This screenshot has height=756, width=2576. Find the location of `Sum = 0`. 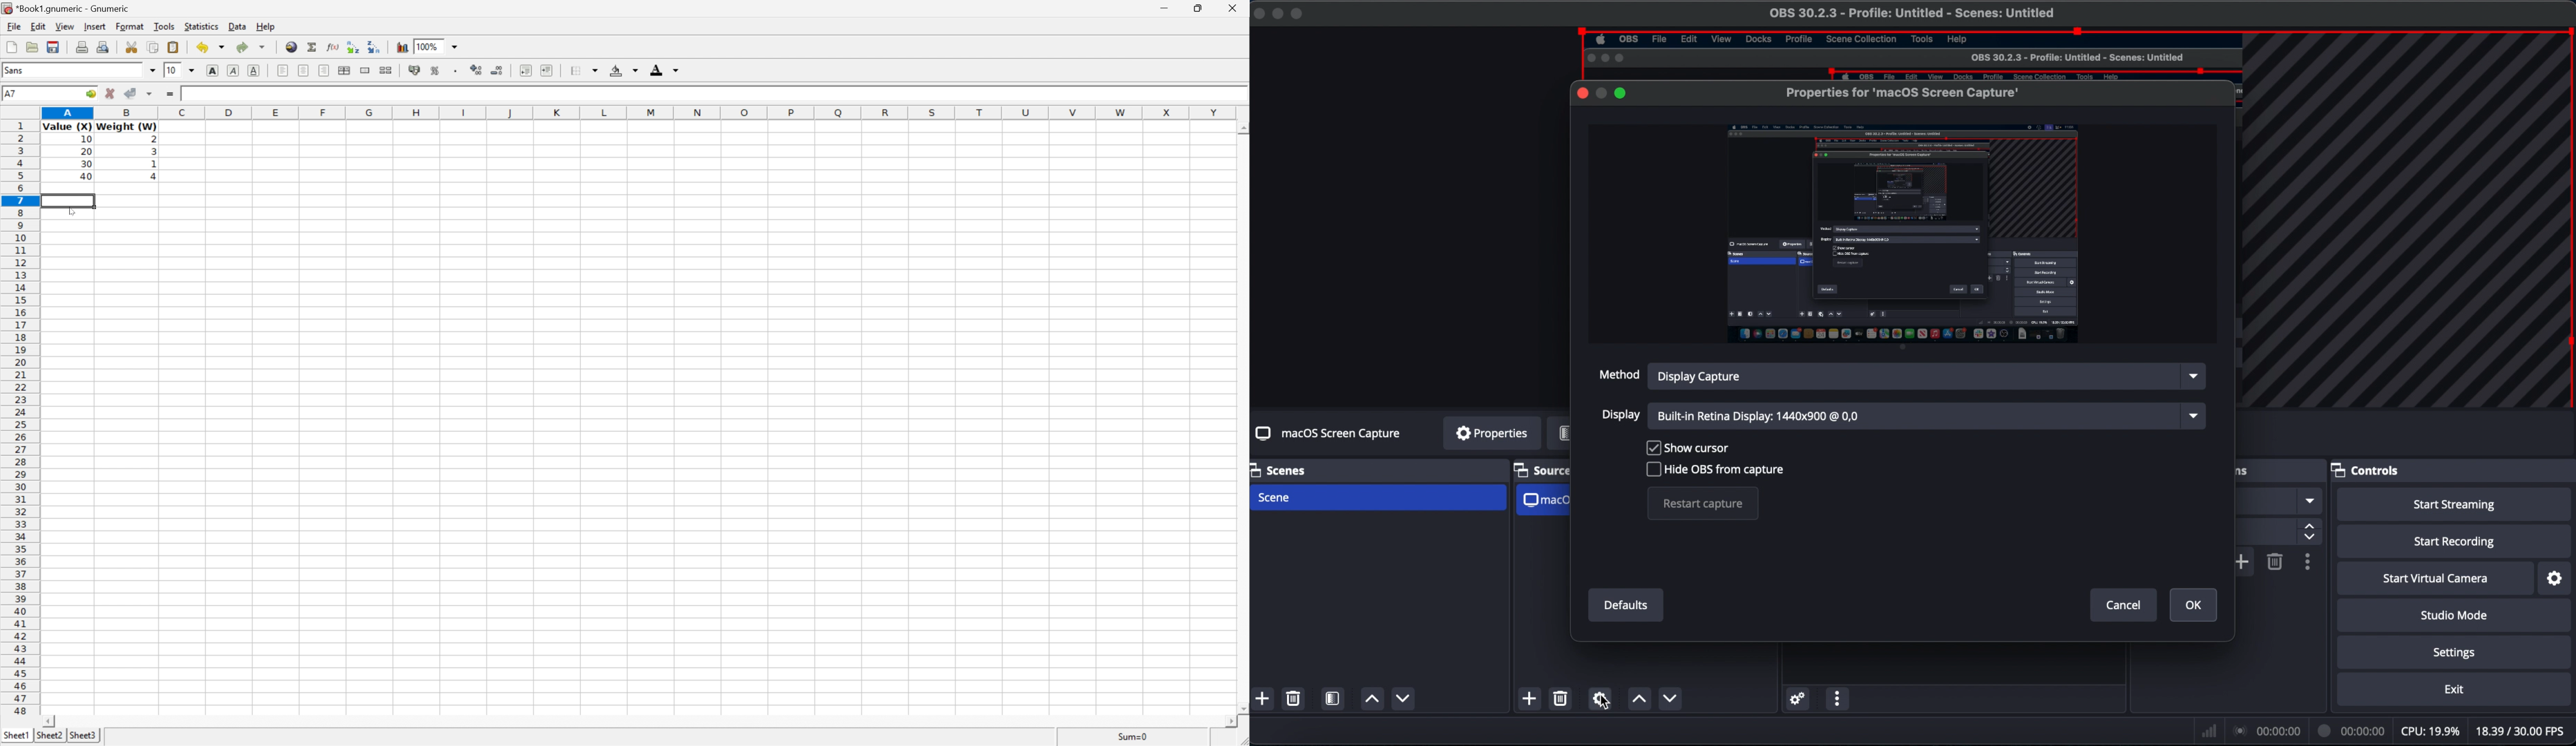

Sum = 0 is located at coordinates (1134, 735).